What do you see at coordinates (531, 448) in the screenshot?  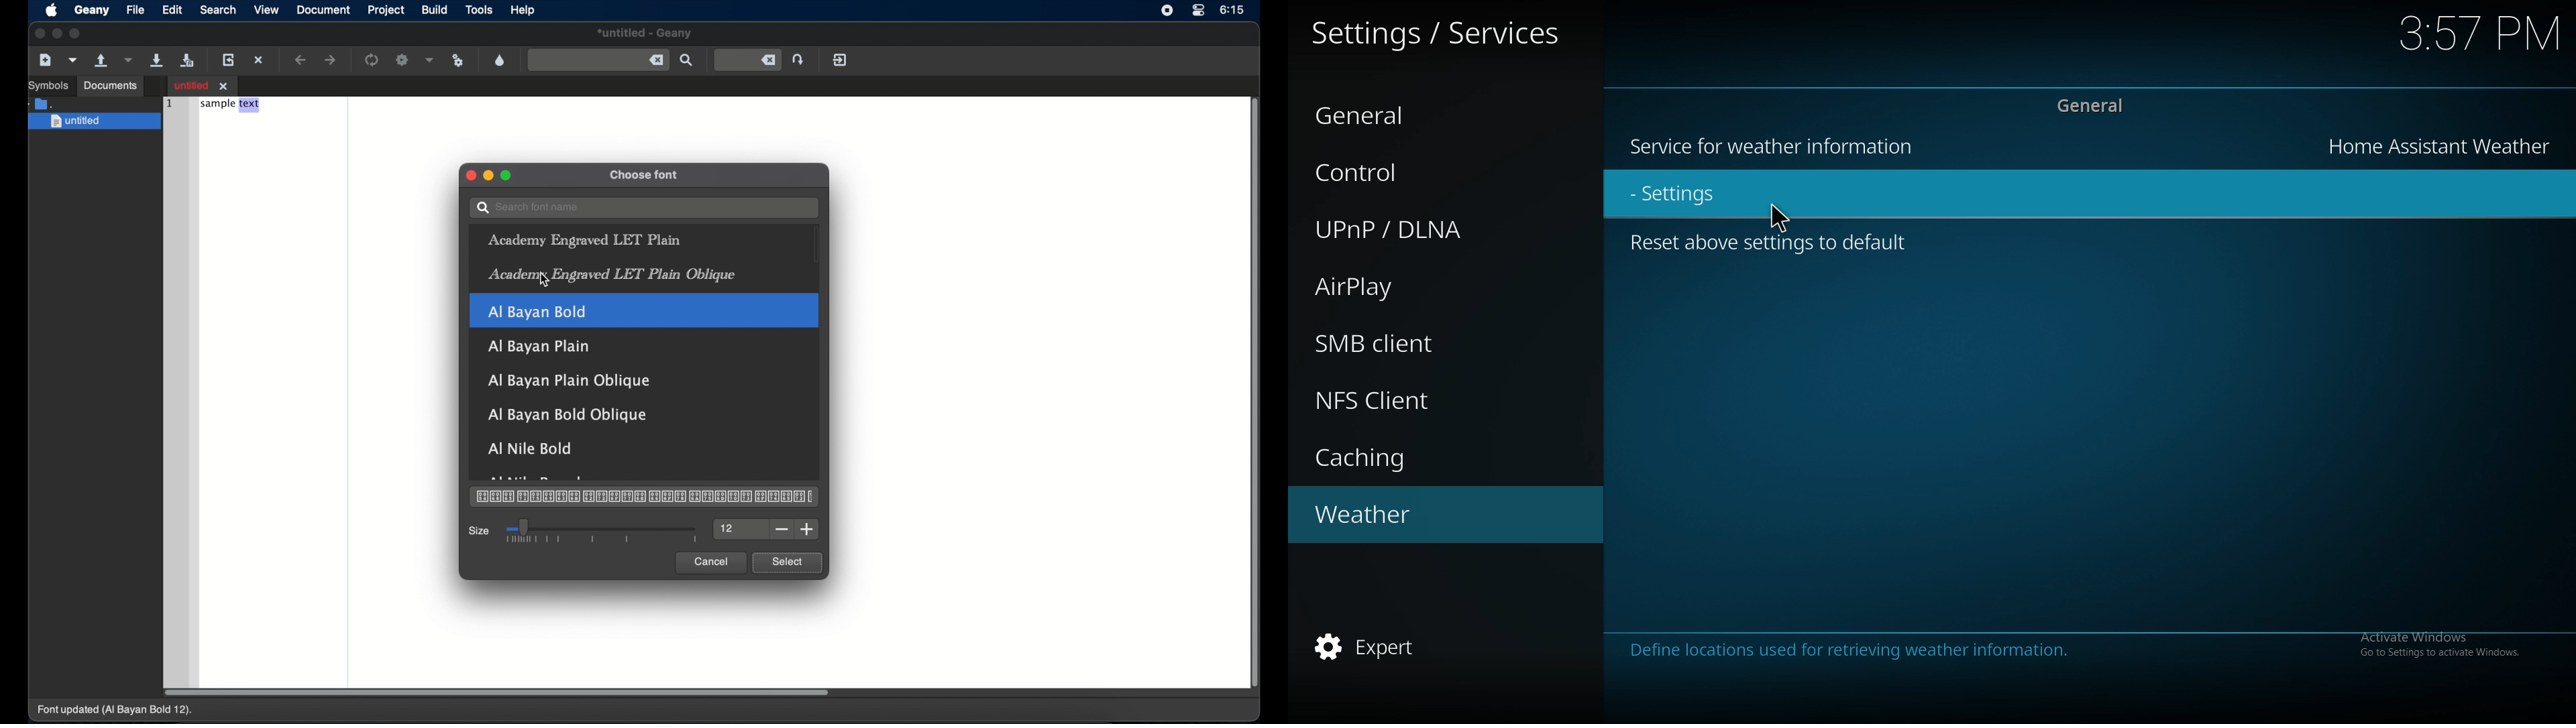 I see `al nile bold` at bounding box center [531, 448].